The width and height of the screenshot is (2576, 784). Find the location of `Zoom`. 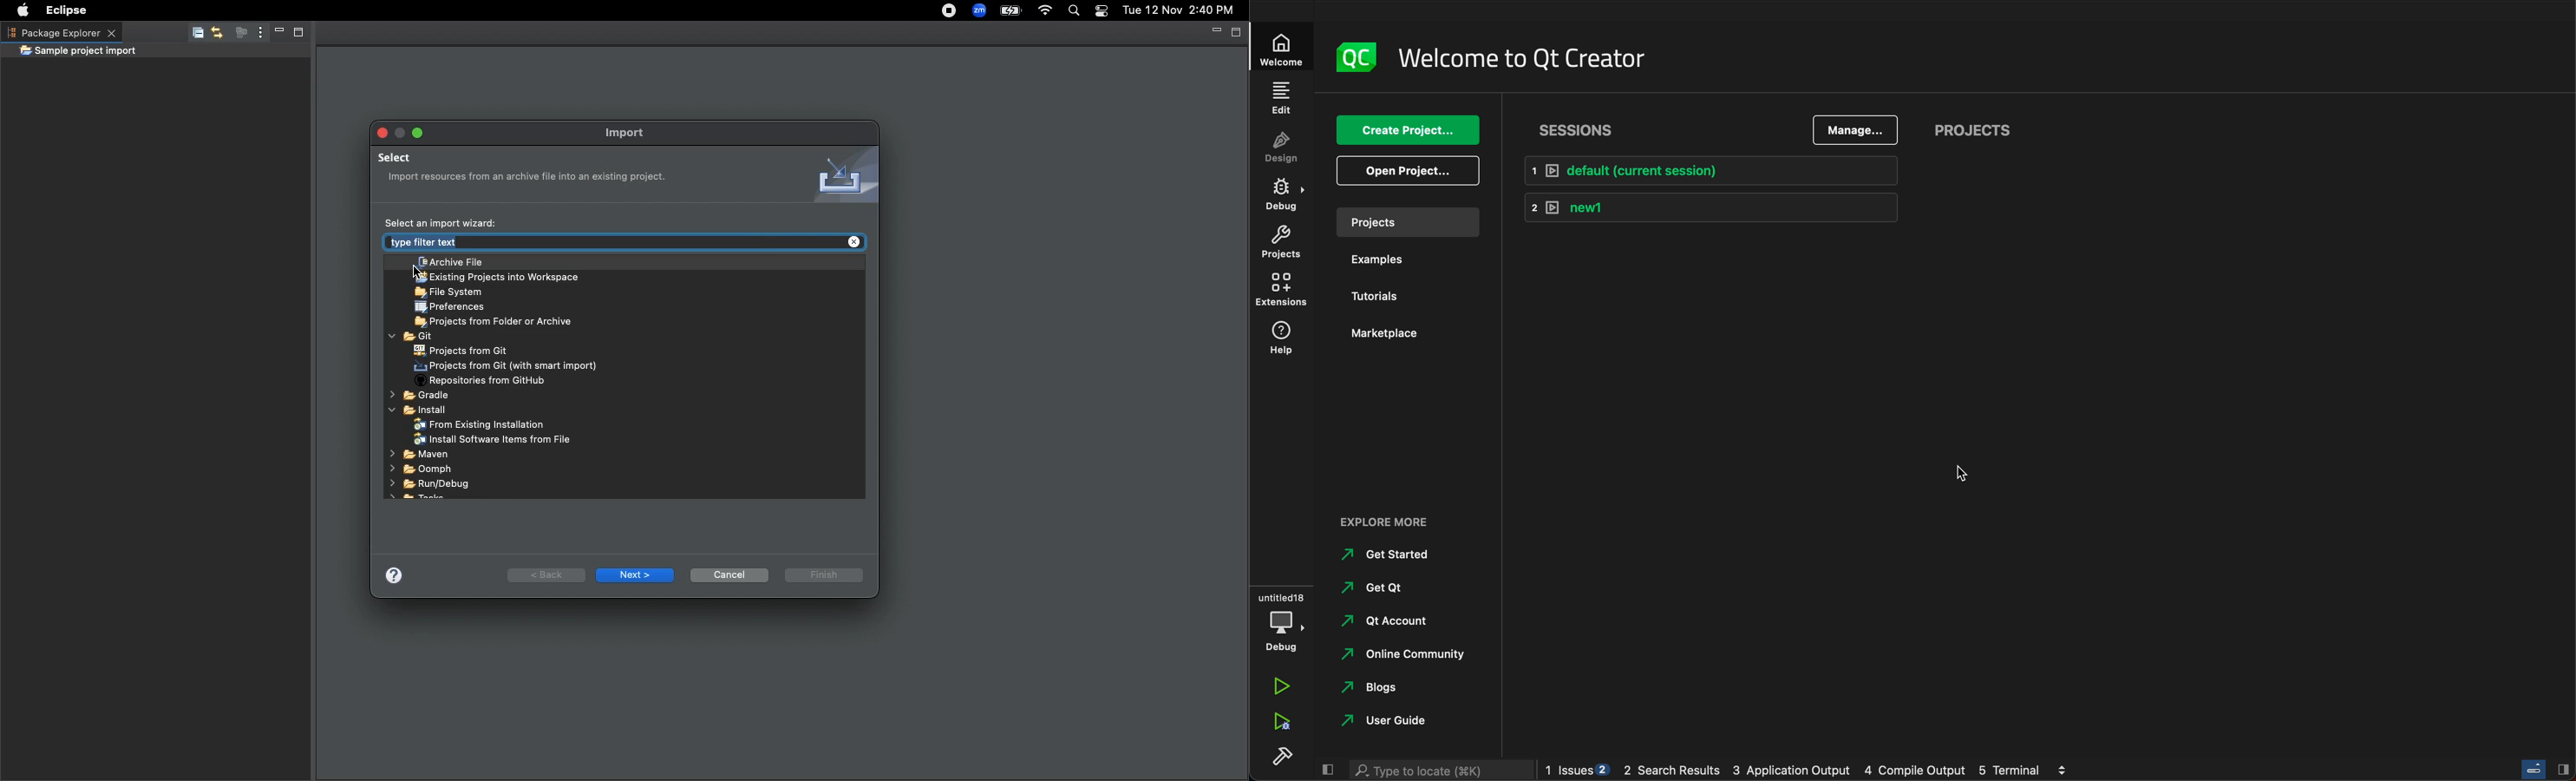

Zoom is located at coordinates (977, 10).